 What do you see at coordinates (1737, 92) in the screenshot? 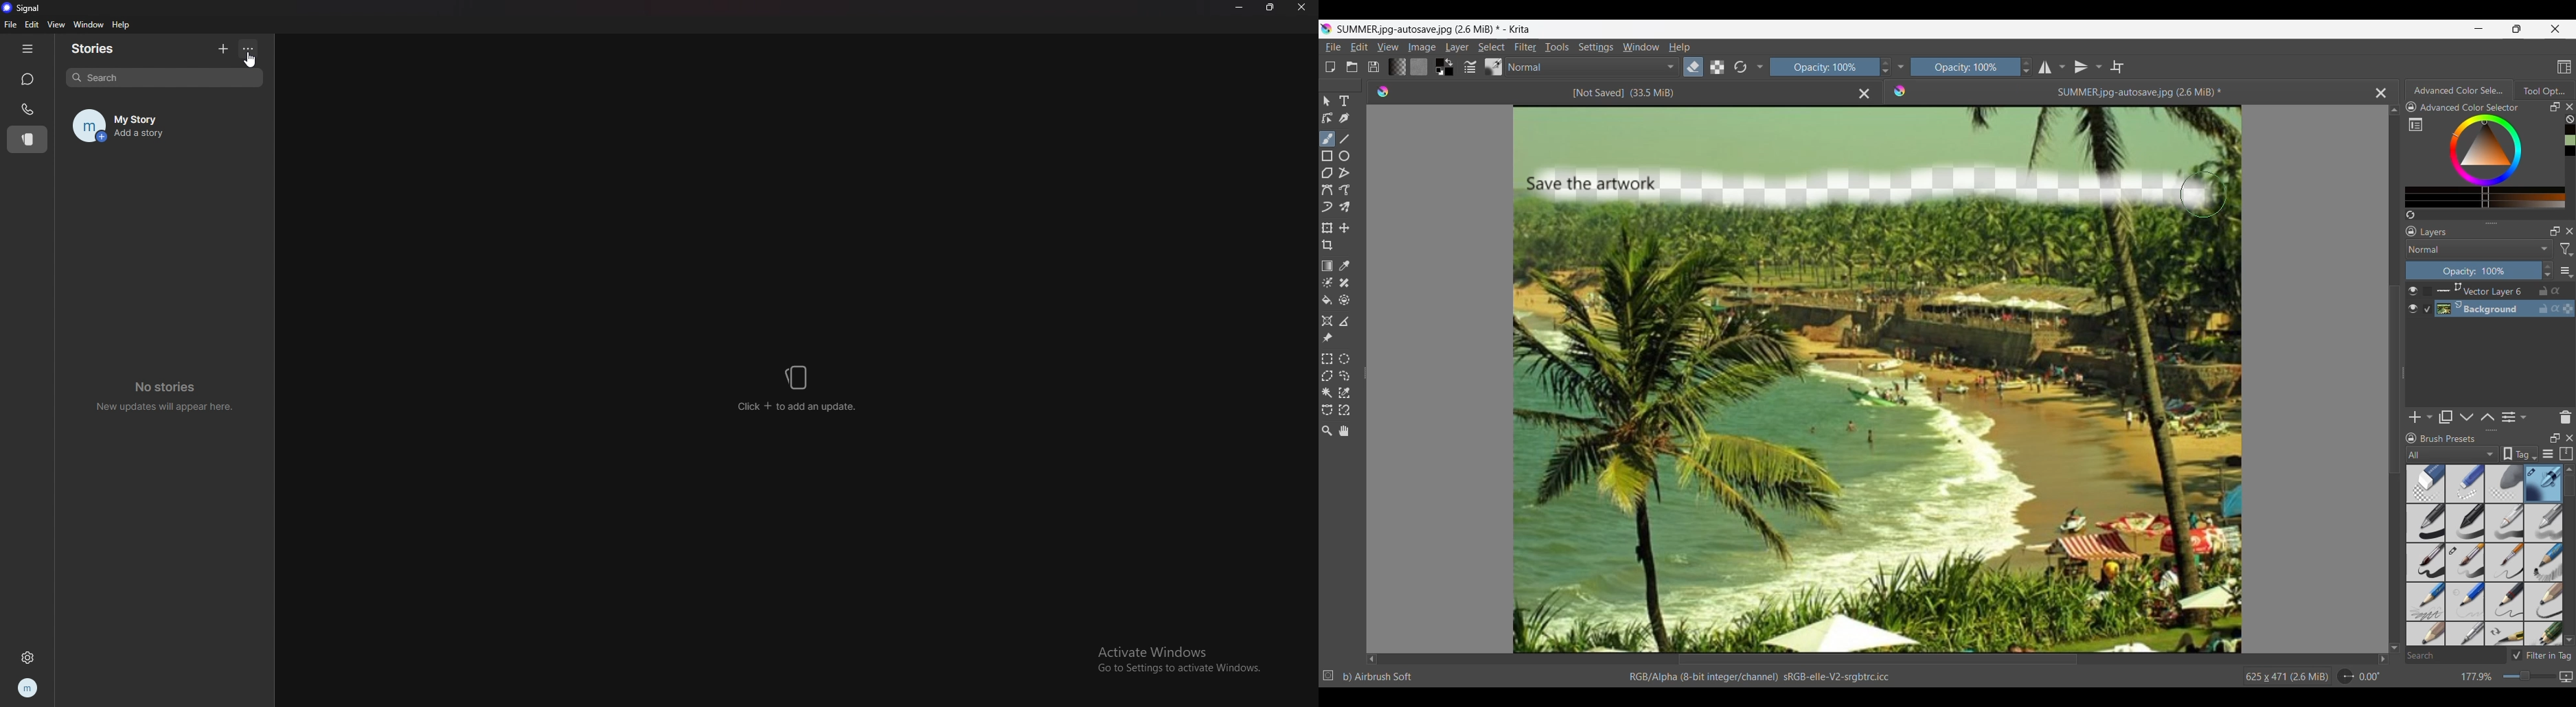
I see `Set eraser mode (E)` at bounding box center [1737, 92].